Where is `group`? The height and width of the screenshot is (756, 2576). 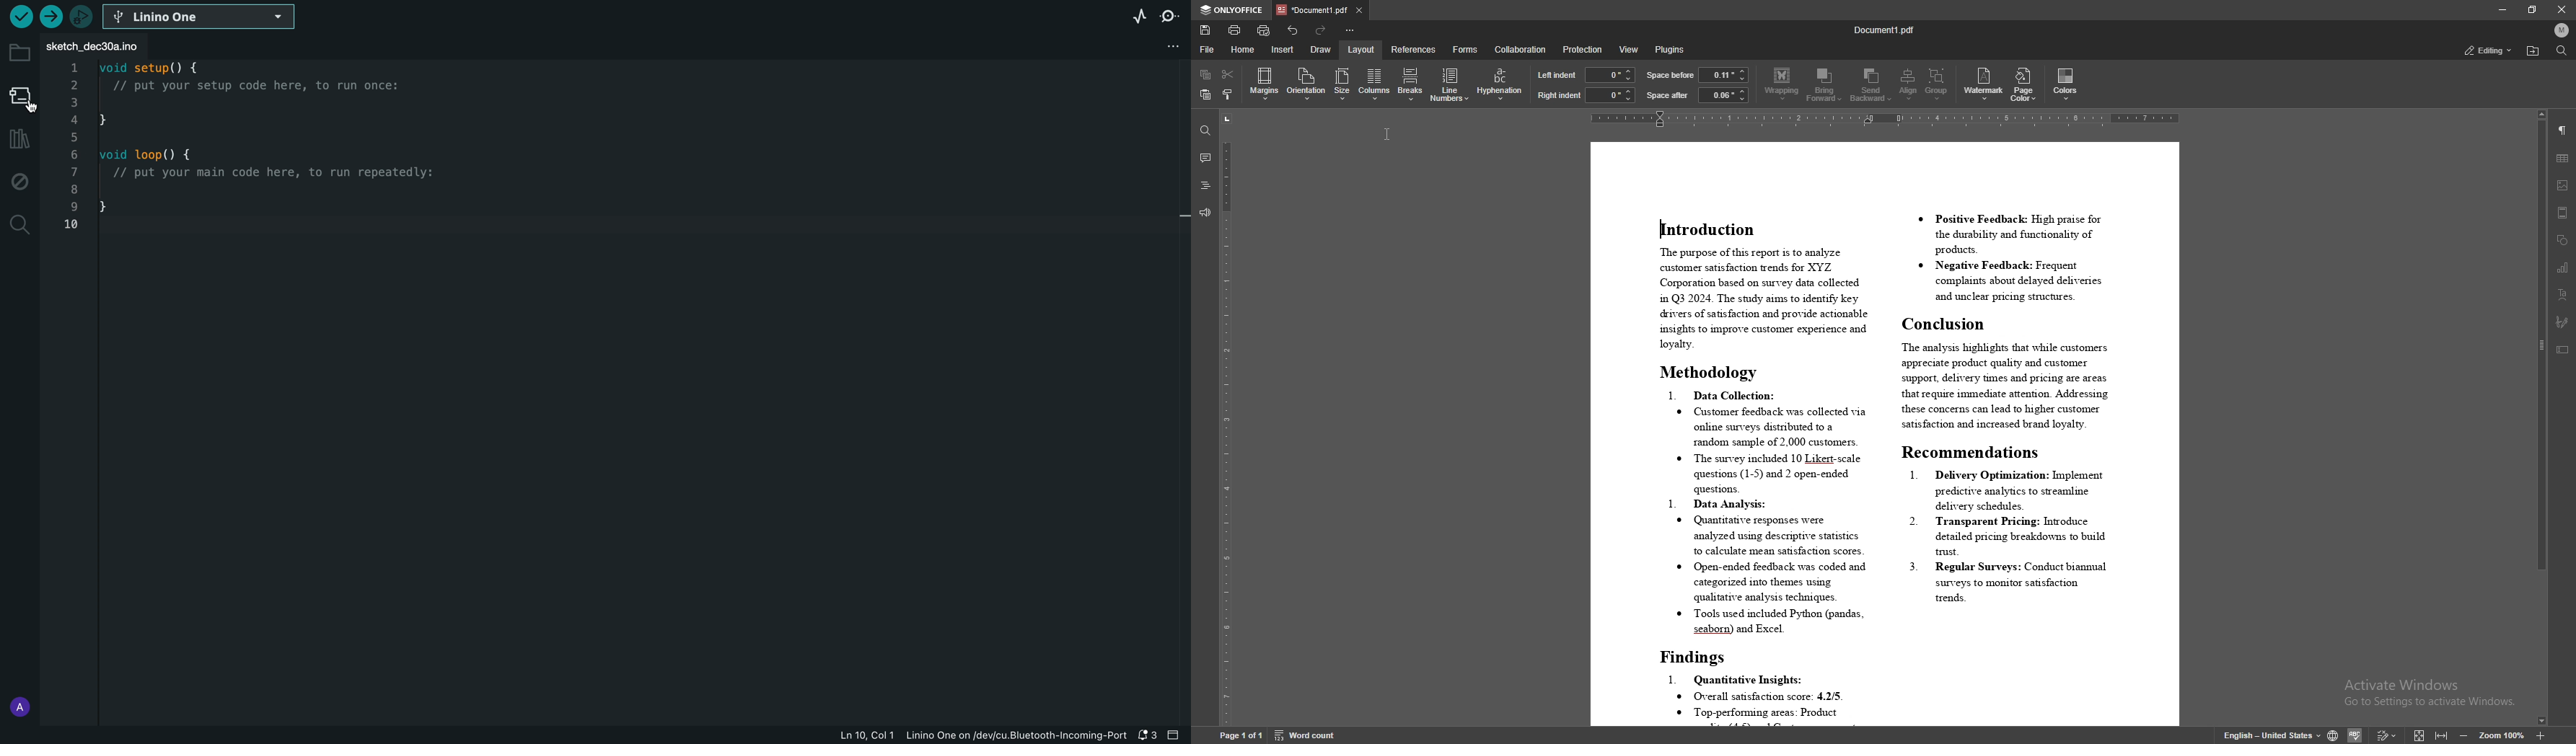 group is located at coordinates (1938, 85).